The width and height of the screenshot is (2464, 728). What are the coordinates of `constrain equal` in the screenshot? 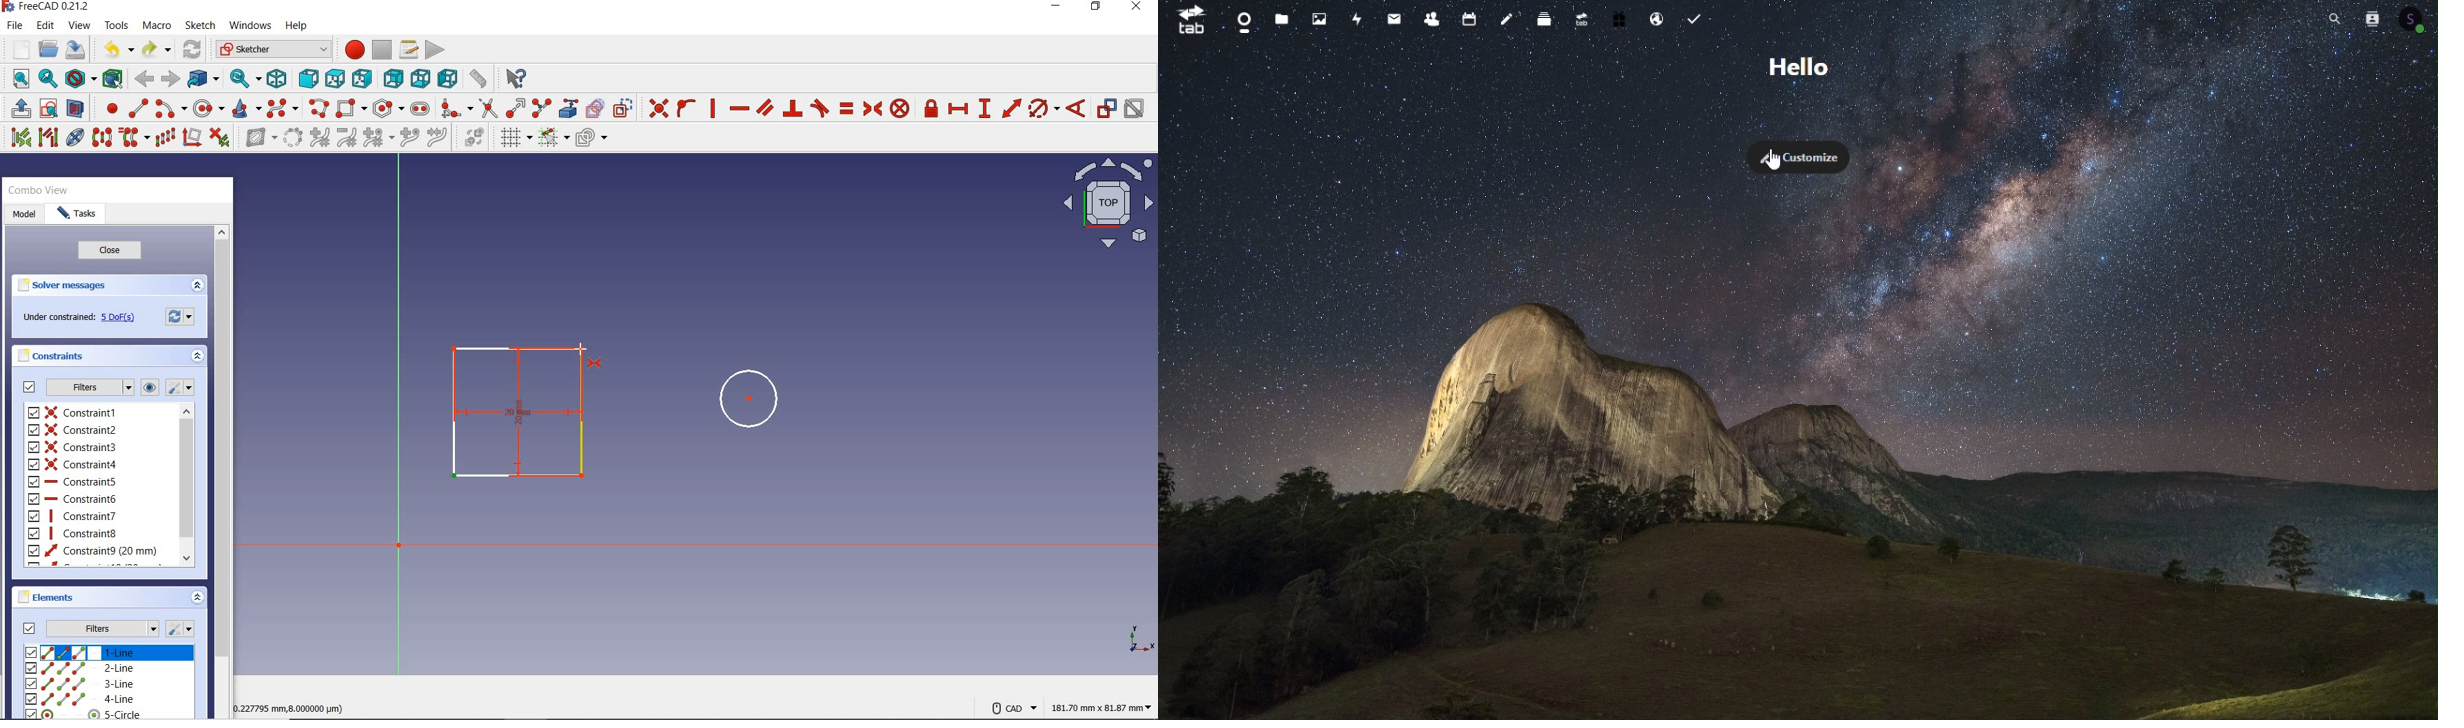 It's located at (847, 110).